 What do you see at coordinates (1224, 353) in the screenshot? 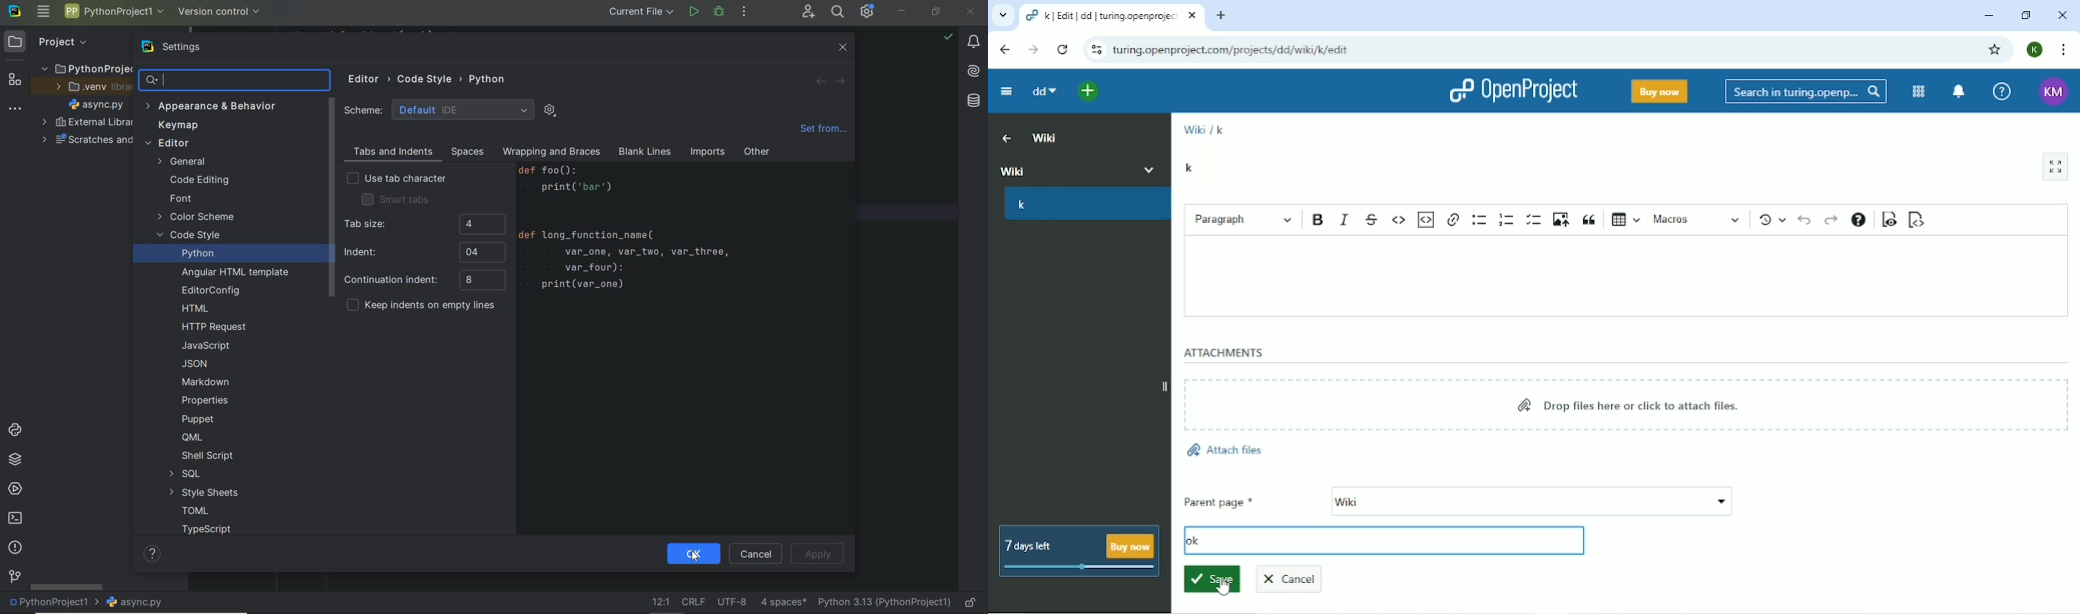
I see `Attachments` at bounding box center [1224, 353].